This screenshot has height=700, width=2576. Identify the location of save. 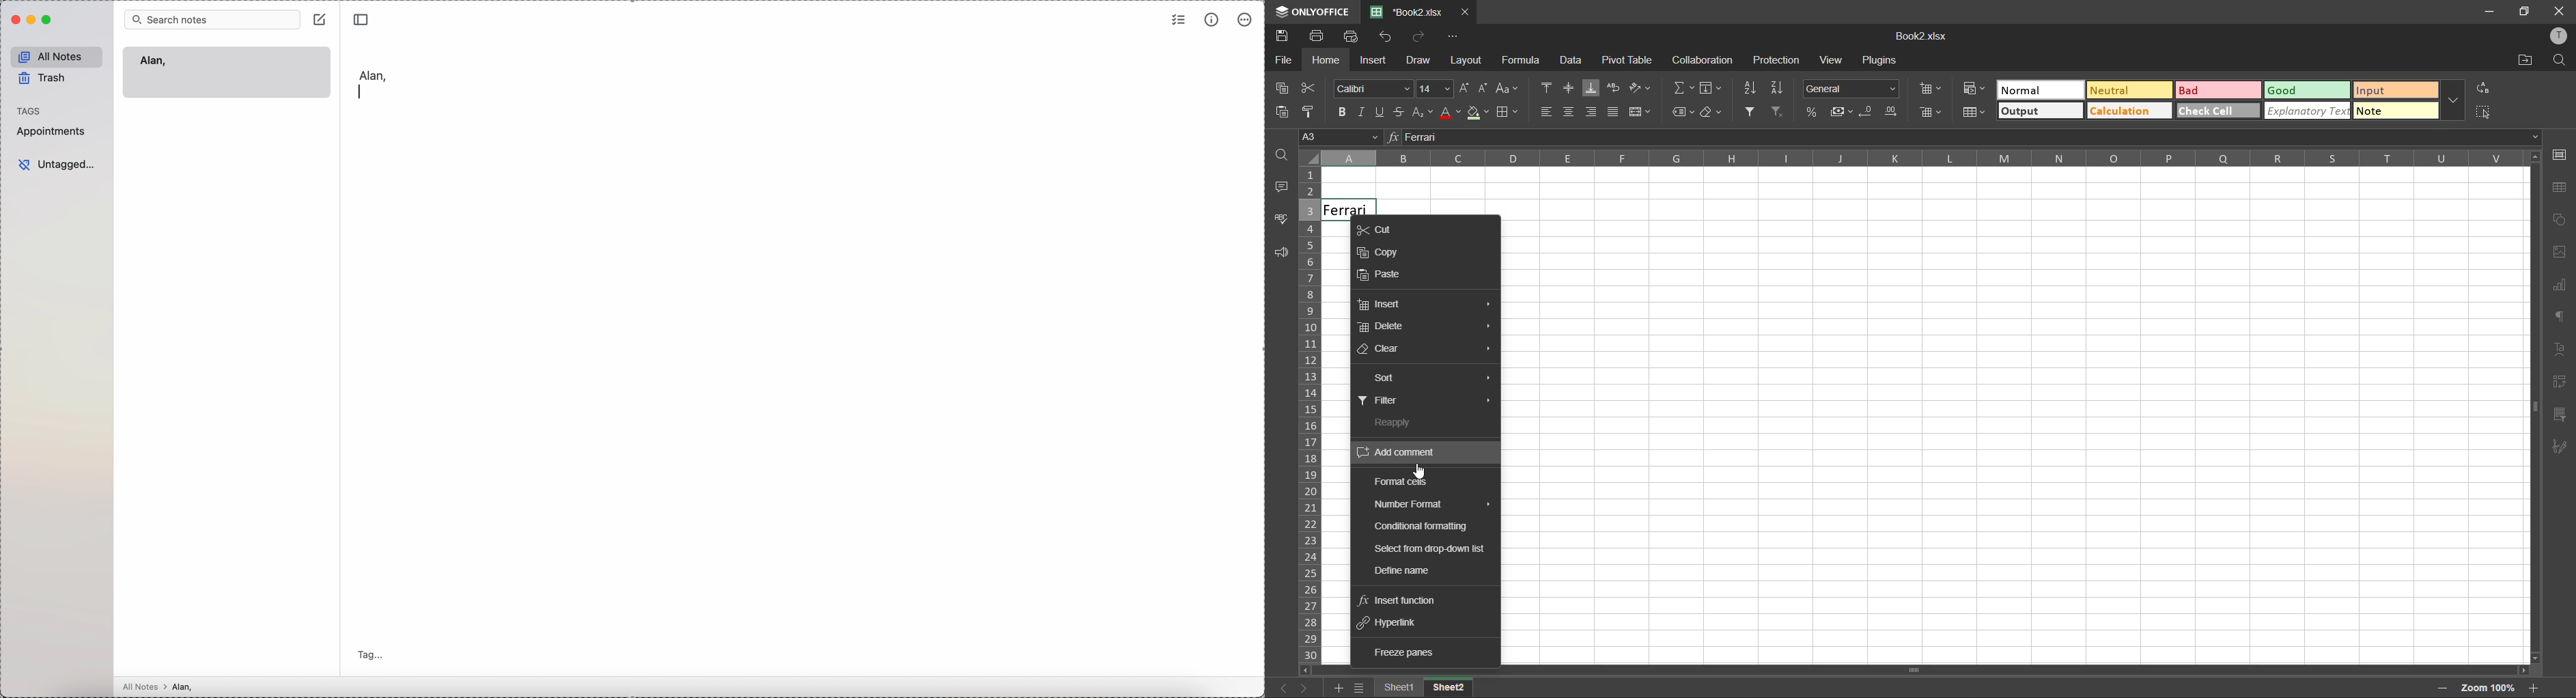
(1282, 36).